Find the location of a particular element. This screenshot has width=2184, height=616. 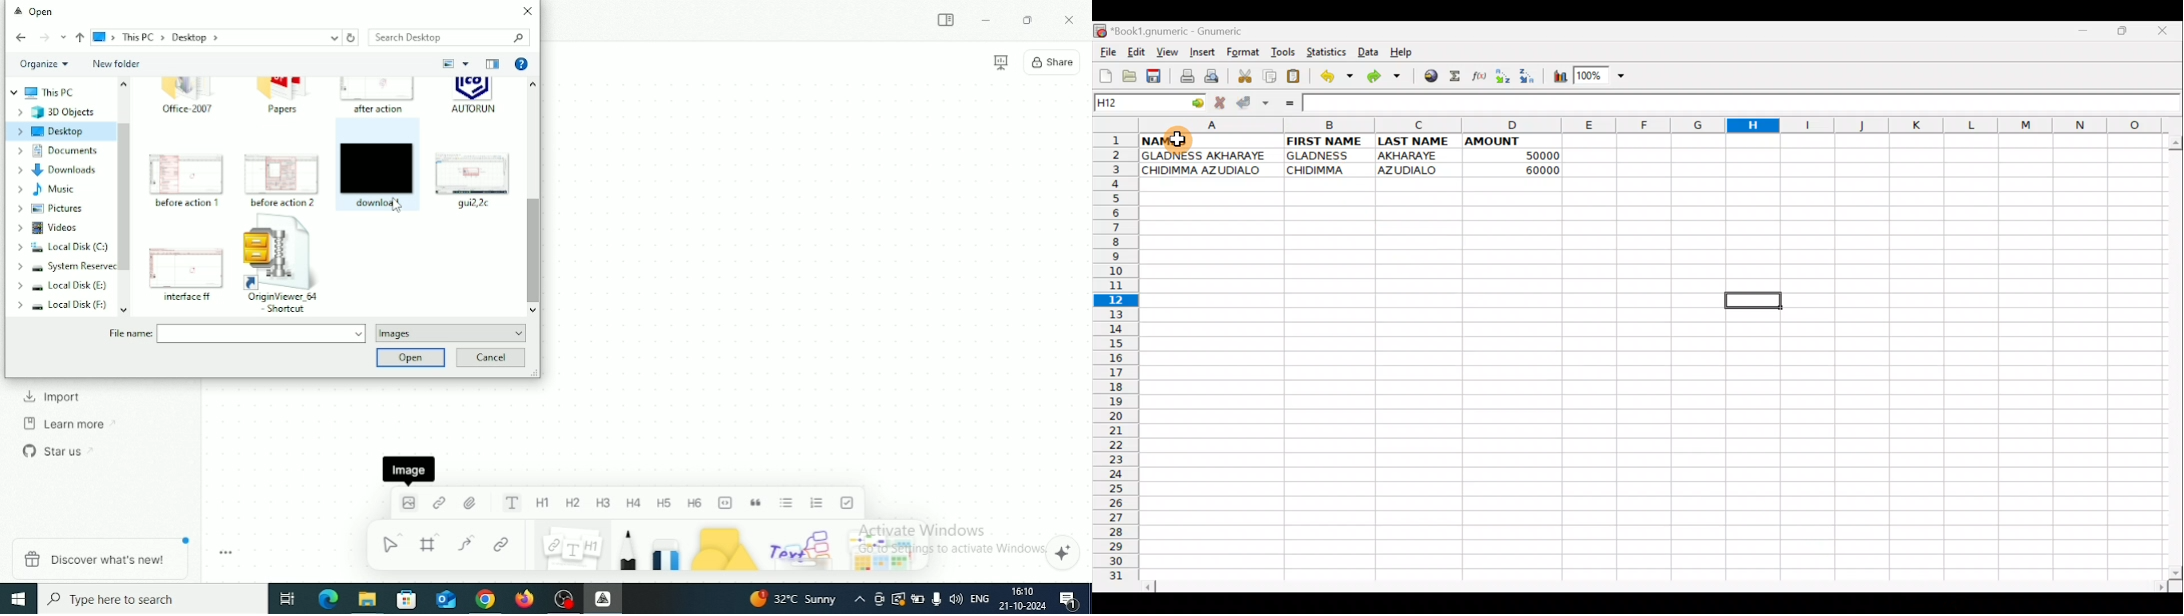

Others is located at coordinates (803, 547).